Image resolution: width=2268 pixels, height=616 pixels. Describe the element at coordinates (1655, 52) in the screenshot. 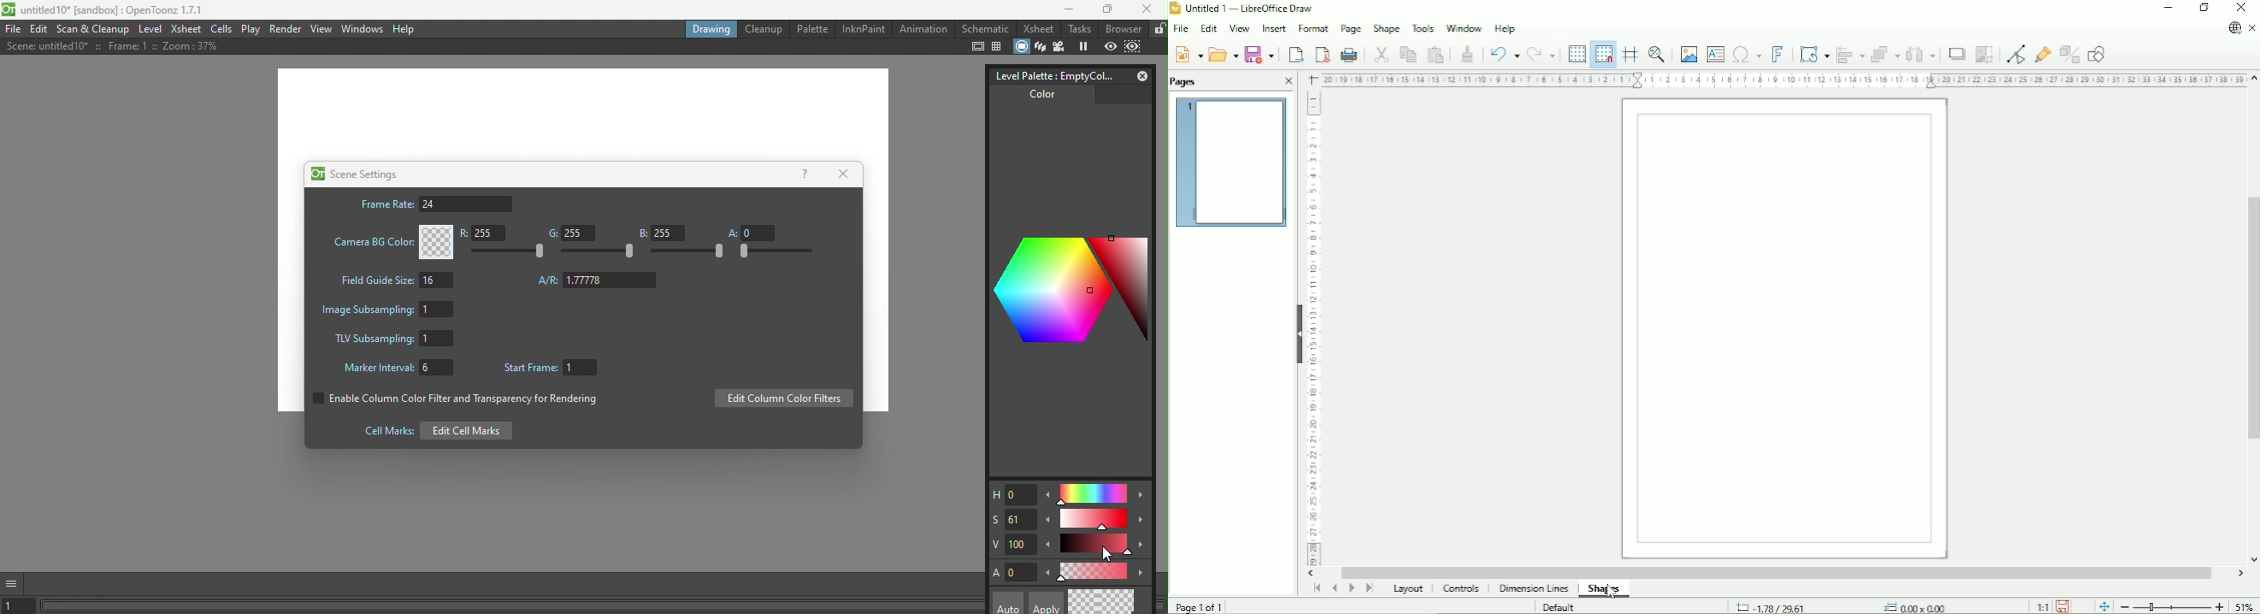

I see `Zoom & pan` at that location.